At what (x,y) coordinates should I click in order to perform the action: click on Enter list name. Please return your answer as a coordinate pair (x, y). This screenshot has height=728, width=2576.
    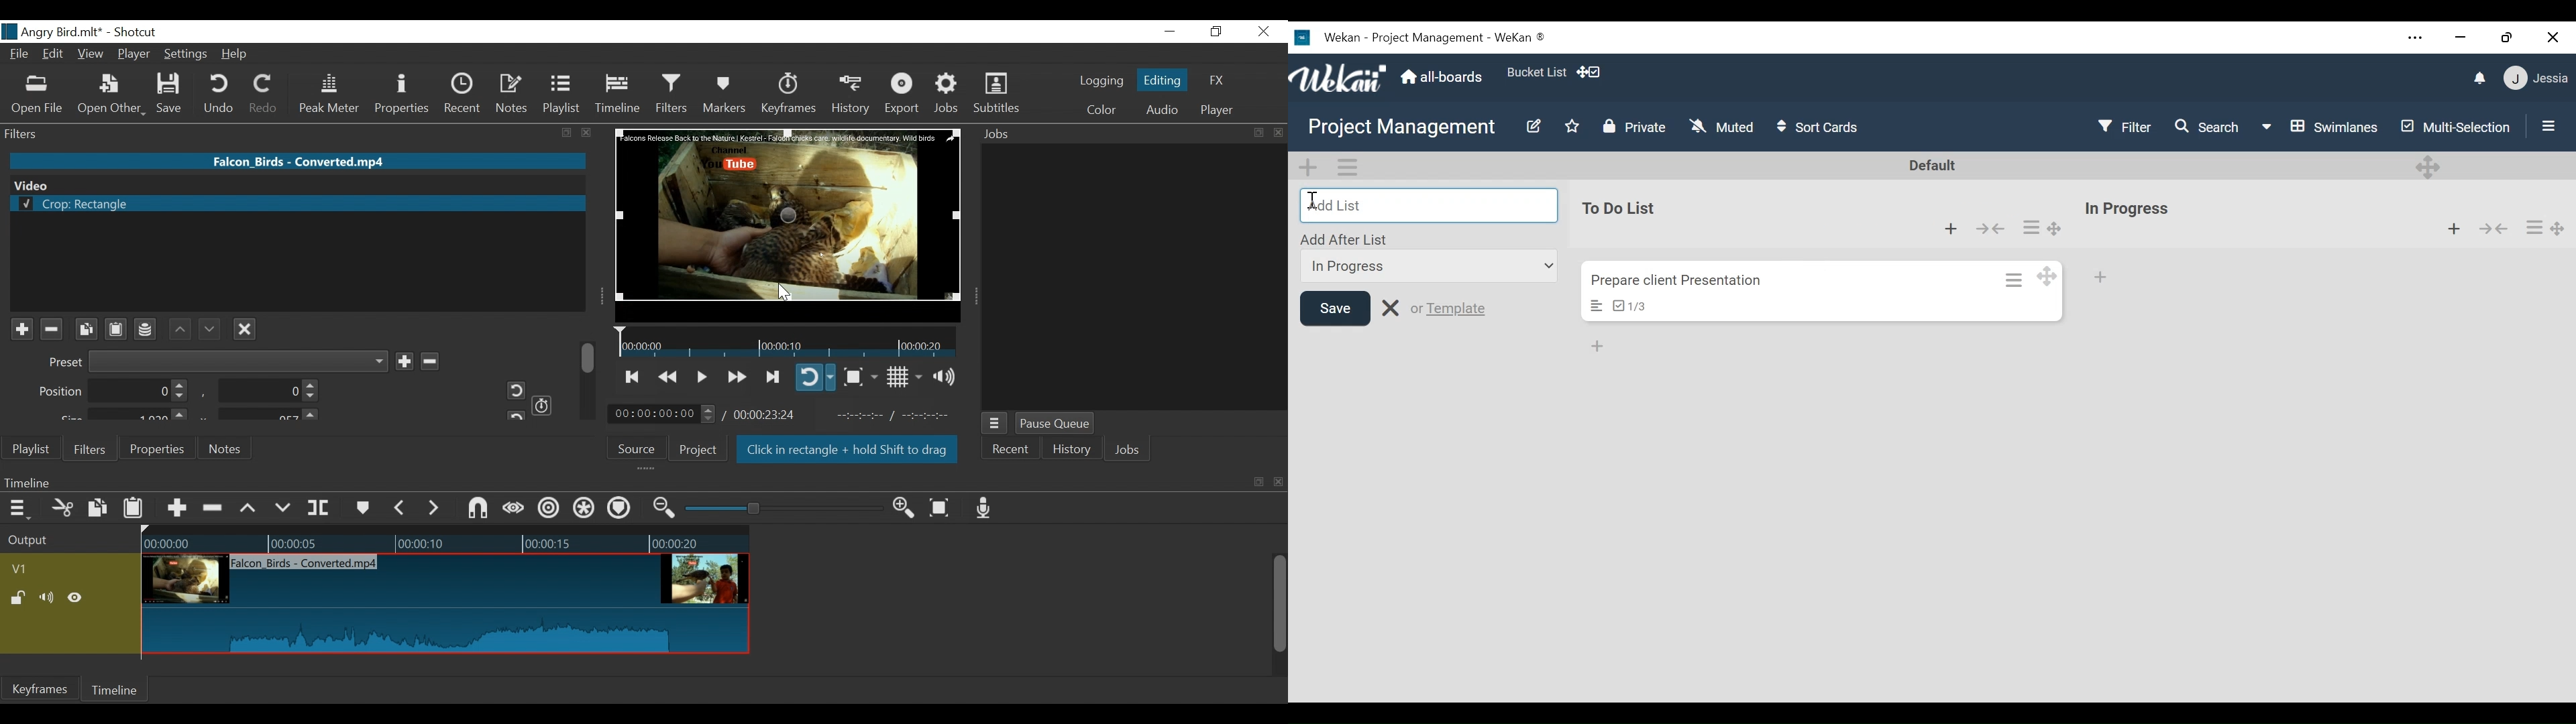
    Looking at the image, I should click on (1428, 204).